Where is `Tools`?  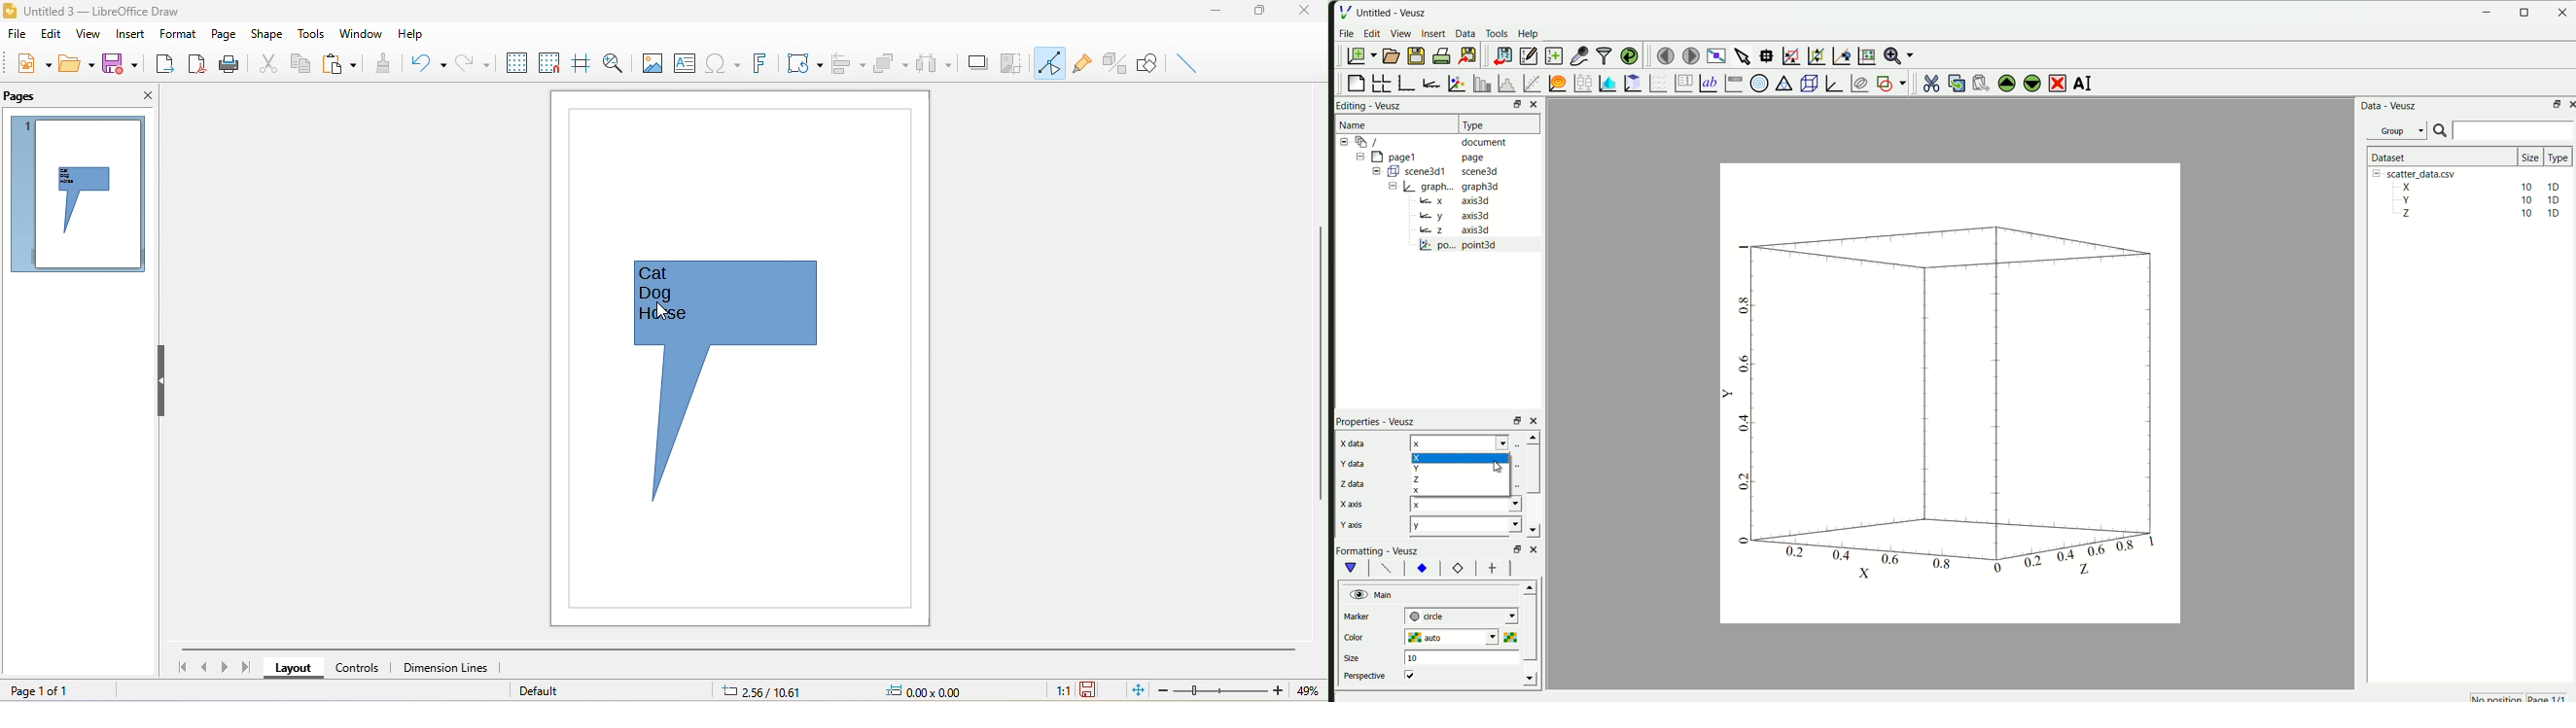
Tools is located at coordinates (1496, 32).